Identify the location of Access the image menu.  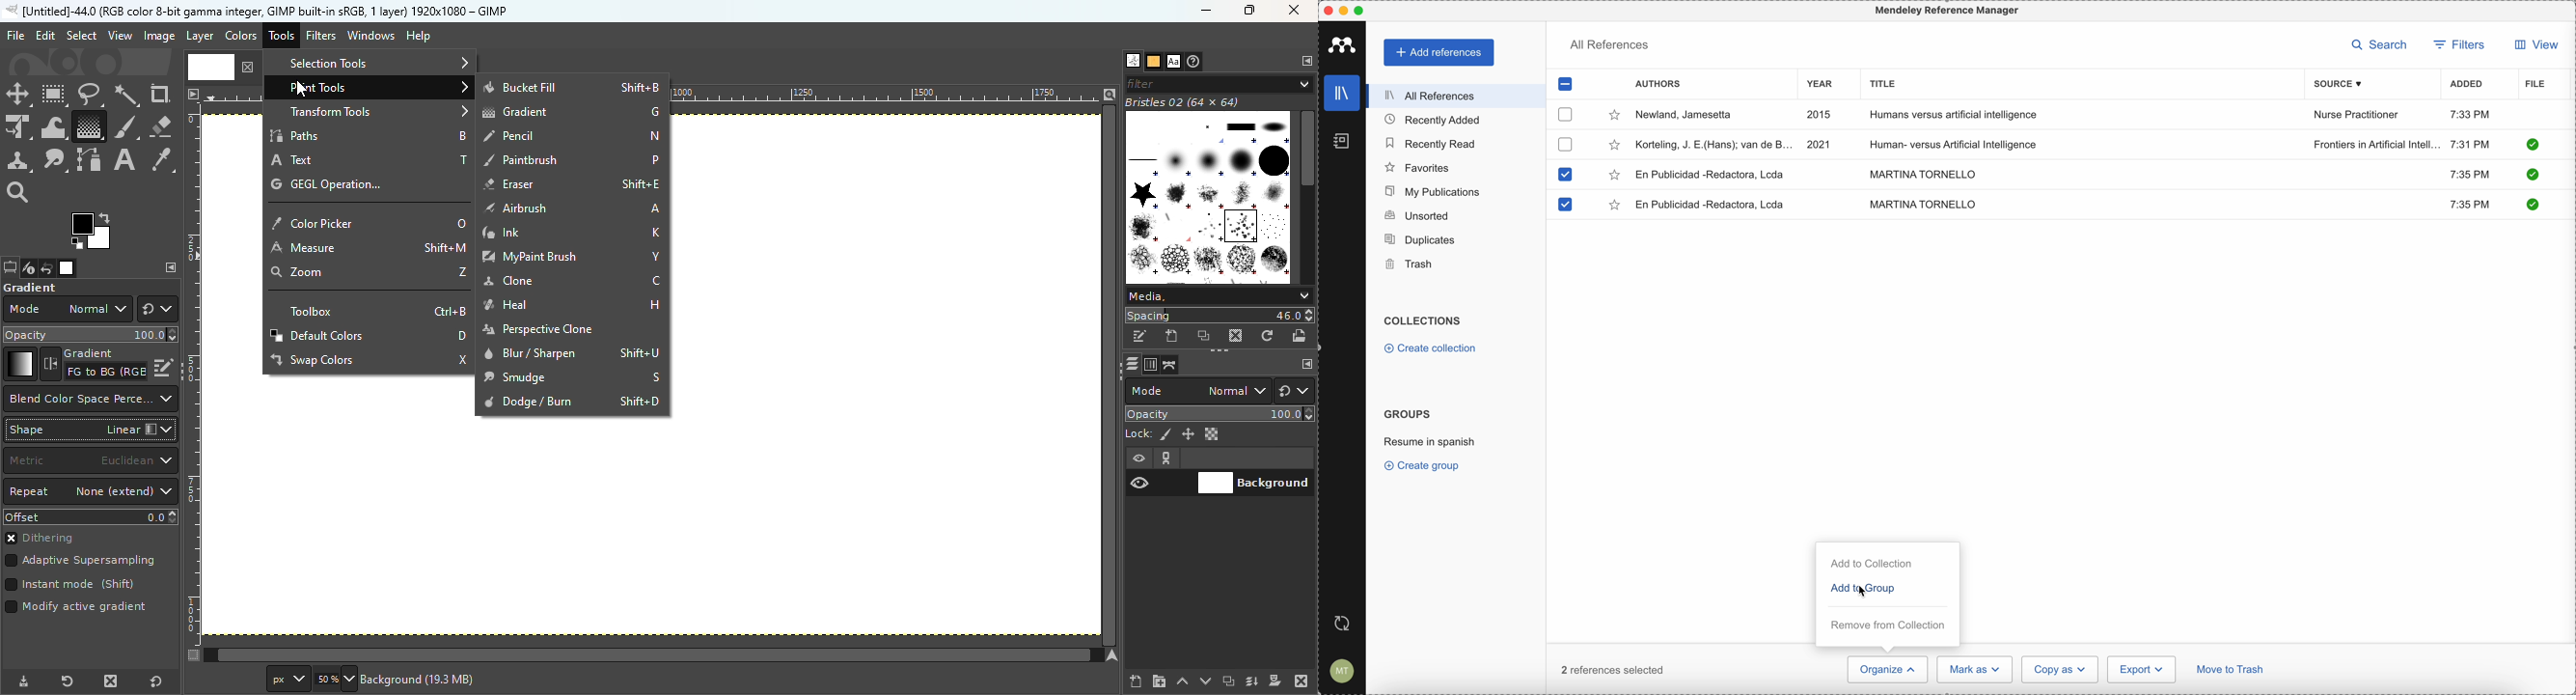
(192, 92).